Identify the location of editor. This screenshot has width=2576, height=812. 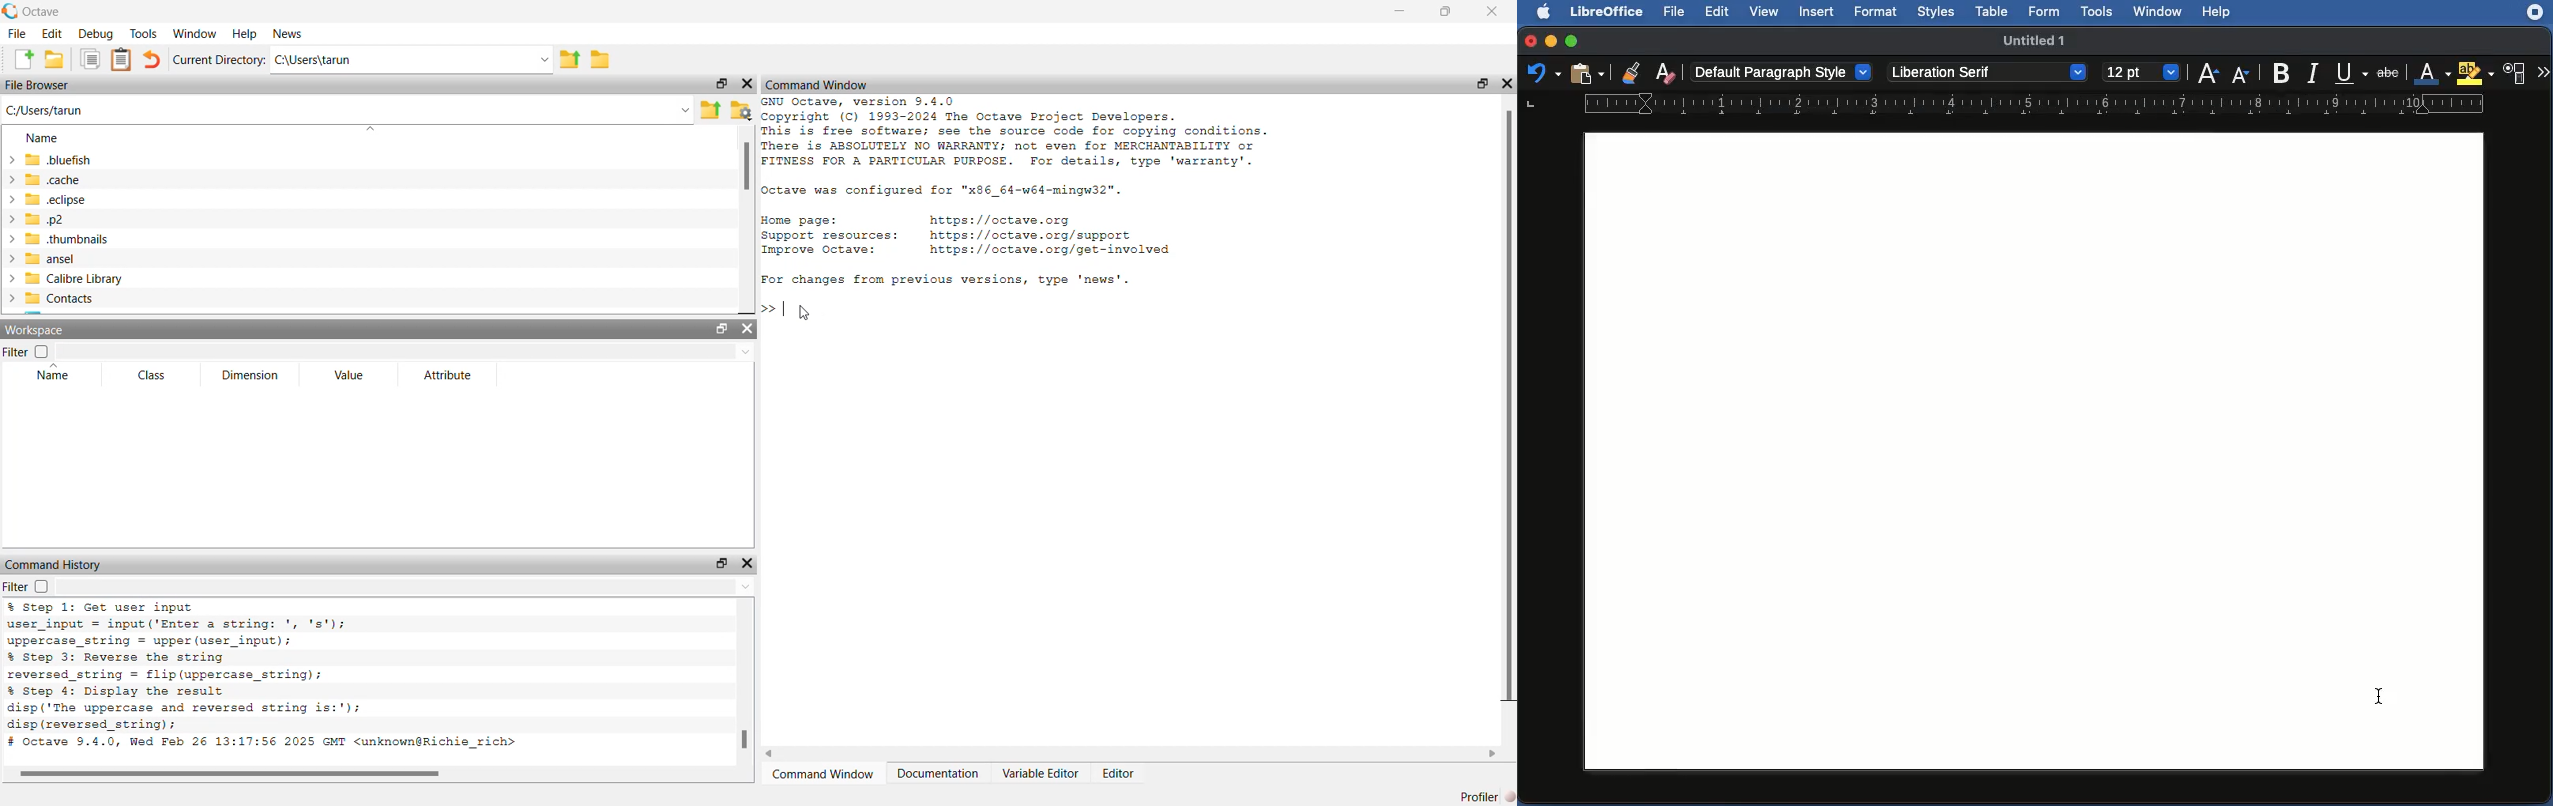
(1117, 774).